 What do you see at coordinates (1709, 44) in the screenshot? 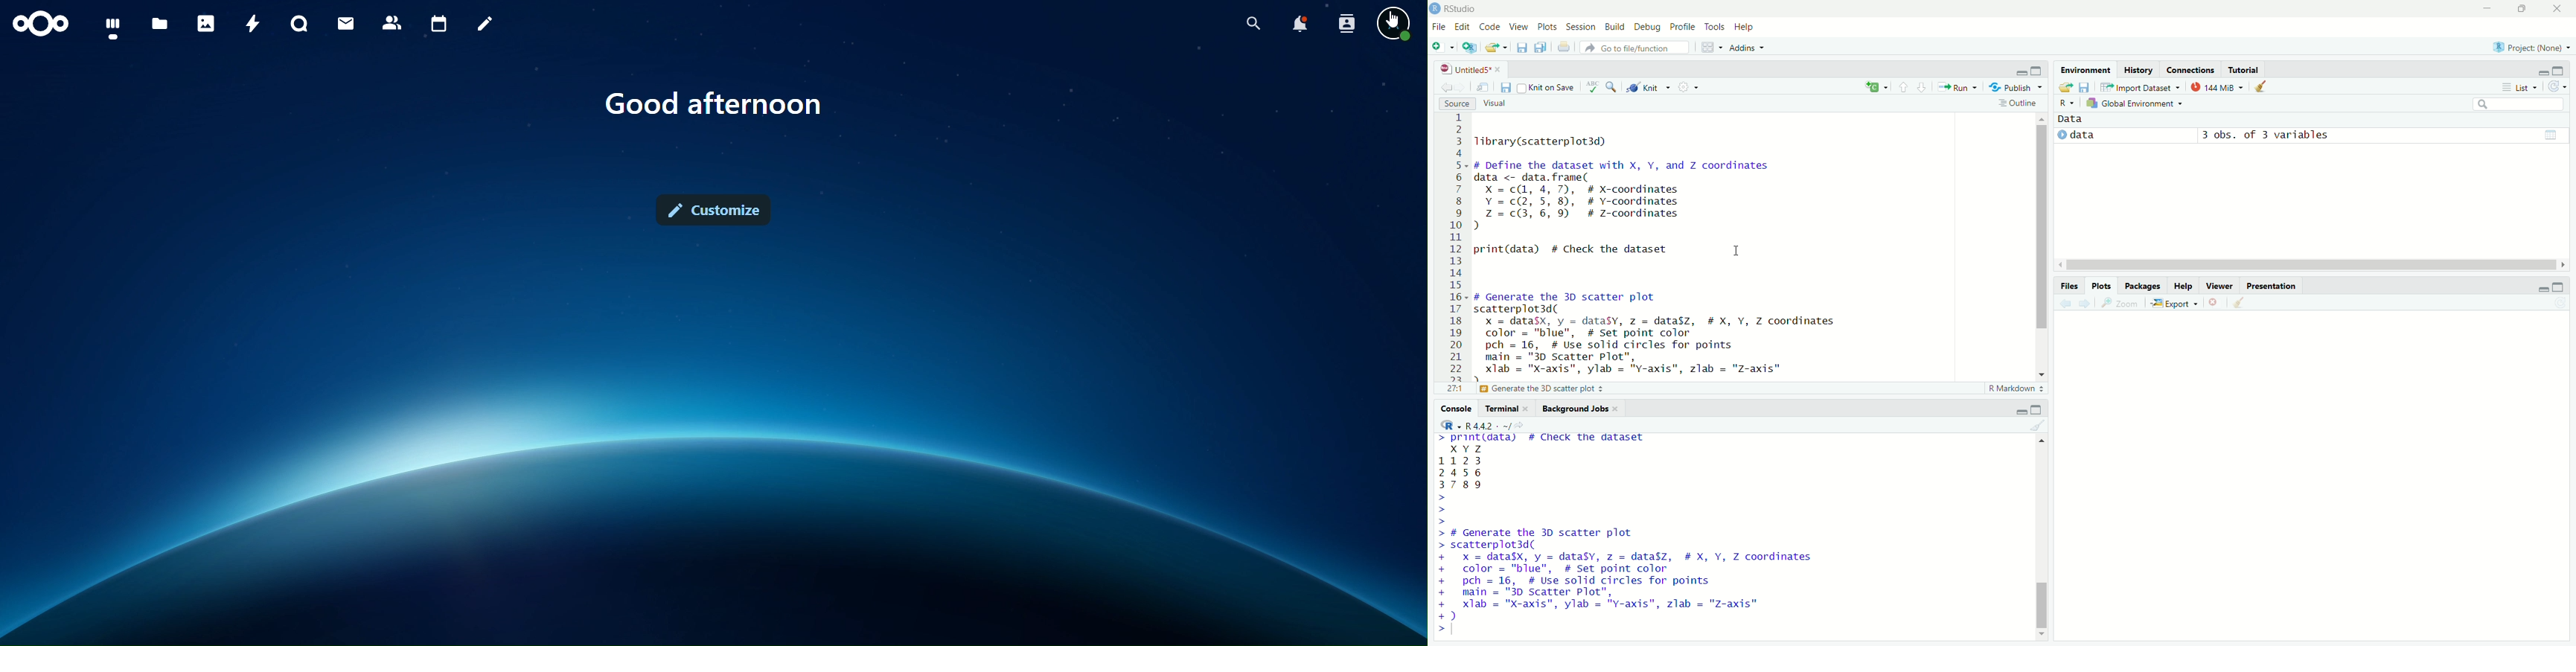
I see `Workspace Panes` at bounding box center [1709, 44].